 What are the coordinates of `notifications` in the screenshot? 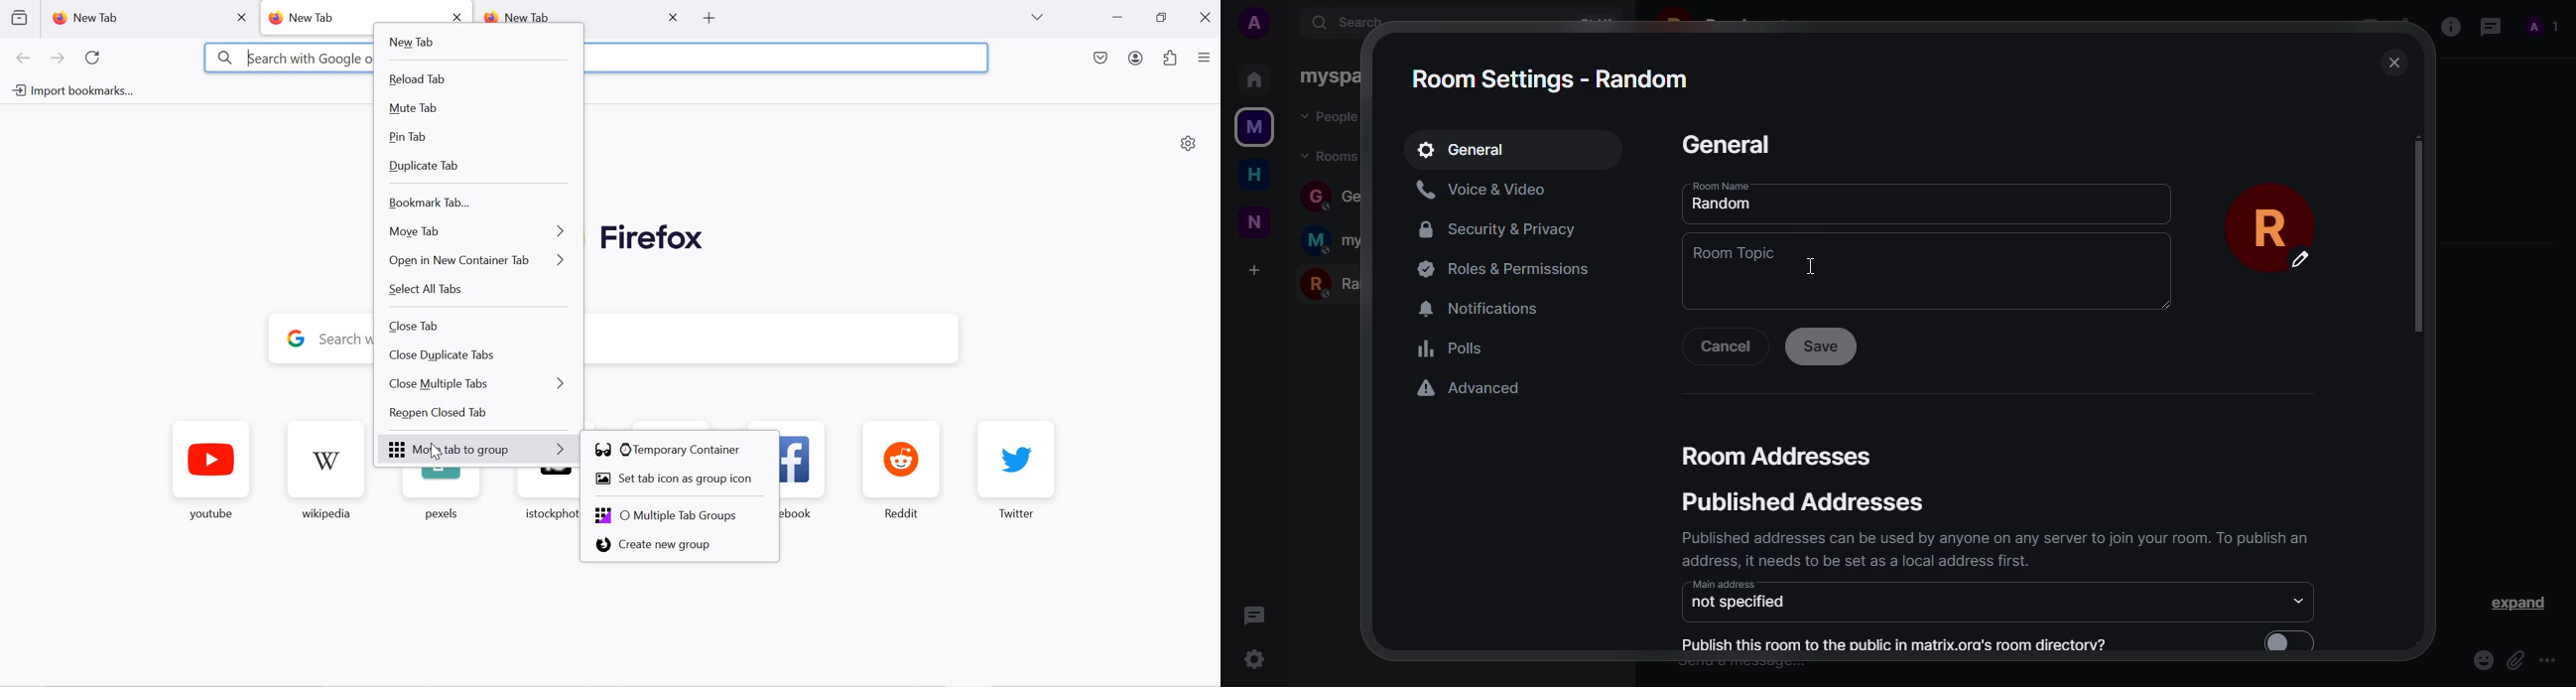 It's located at (1478, 310).